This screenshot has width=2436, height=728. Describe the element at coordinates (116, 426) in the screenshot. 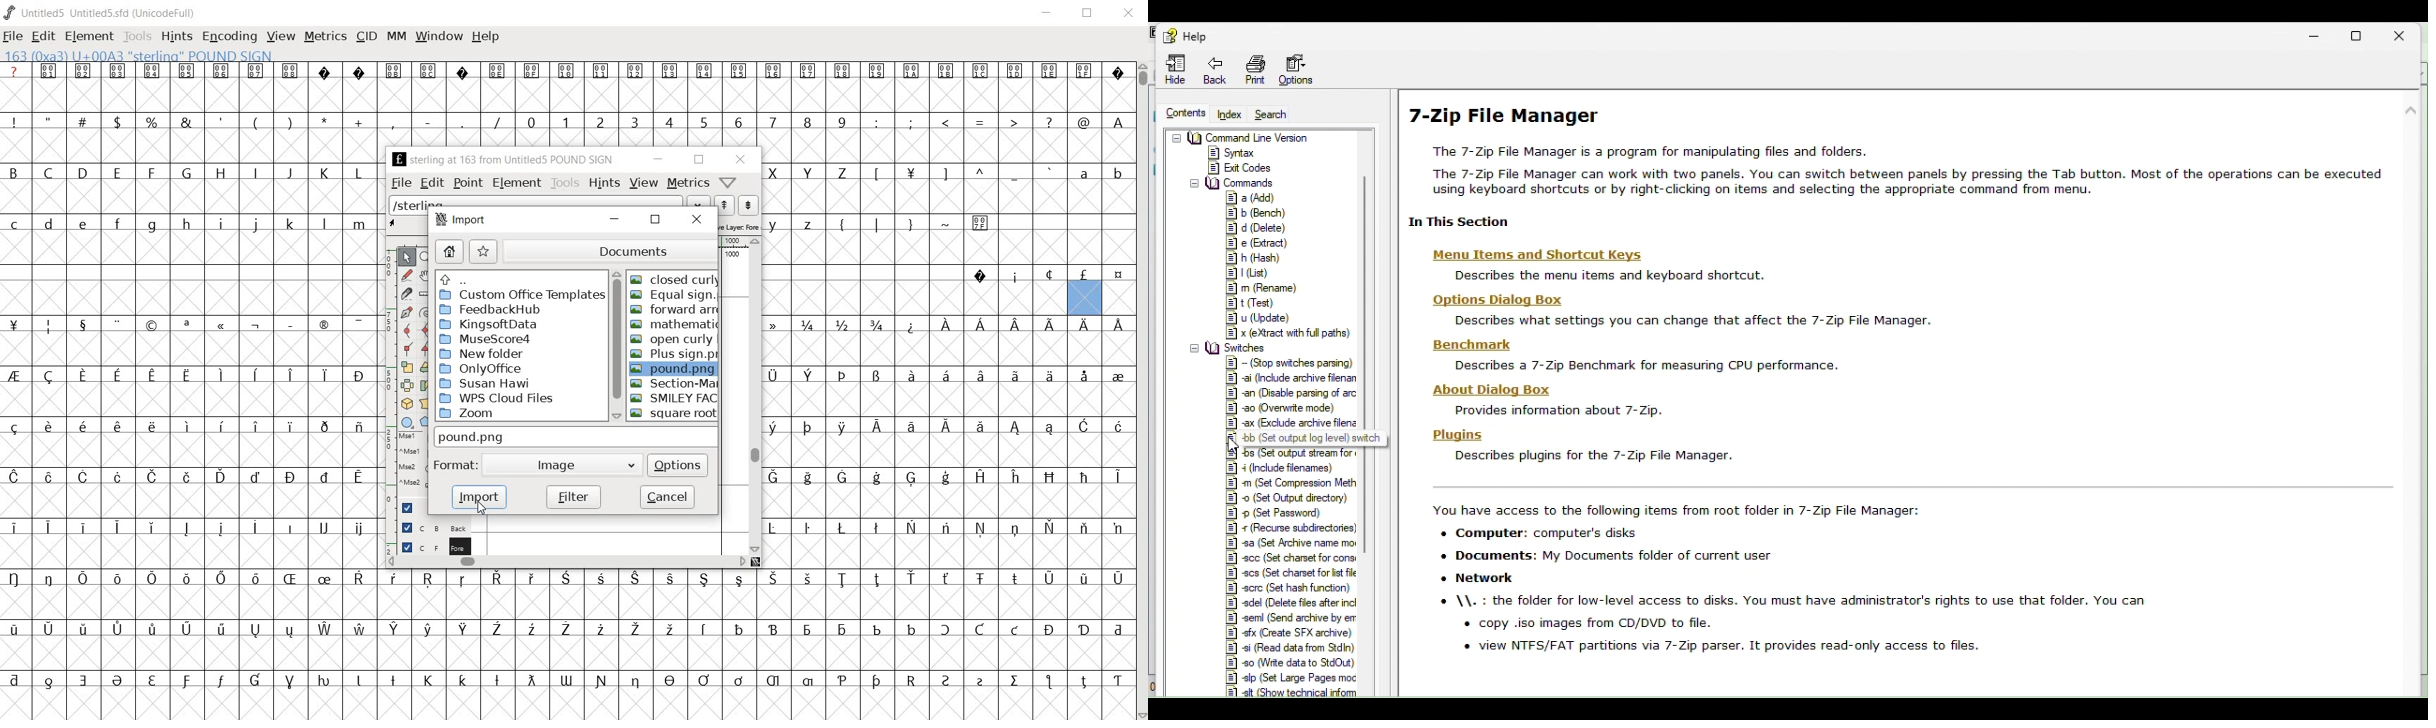

I see `Symbol` at that location.